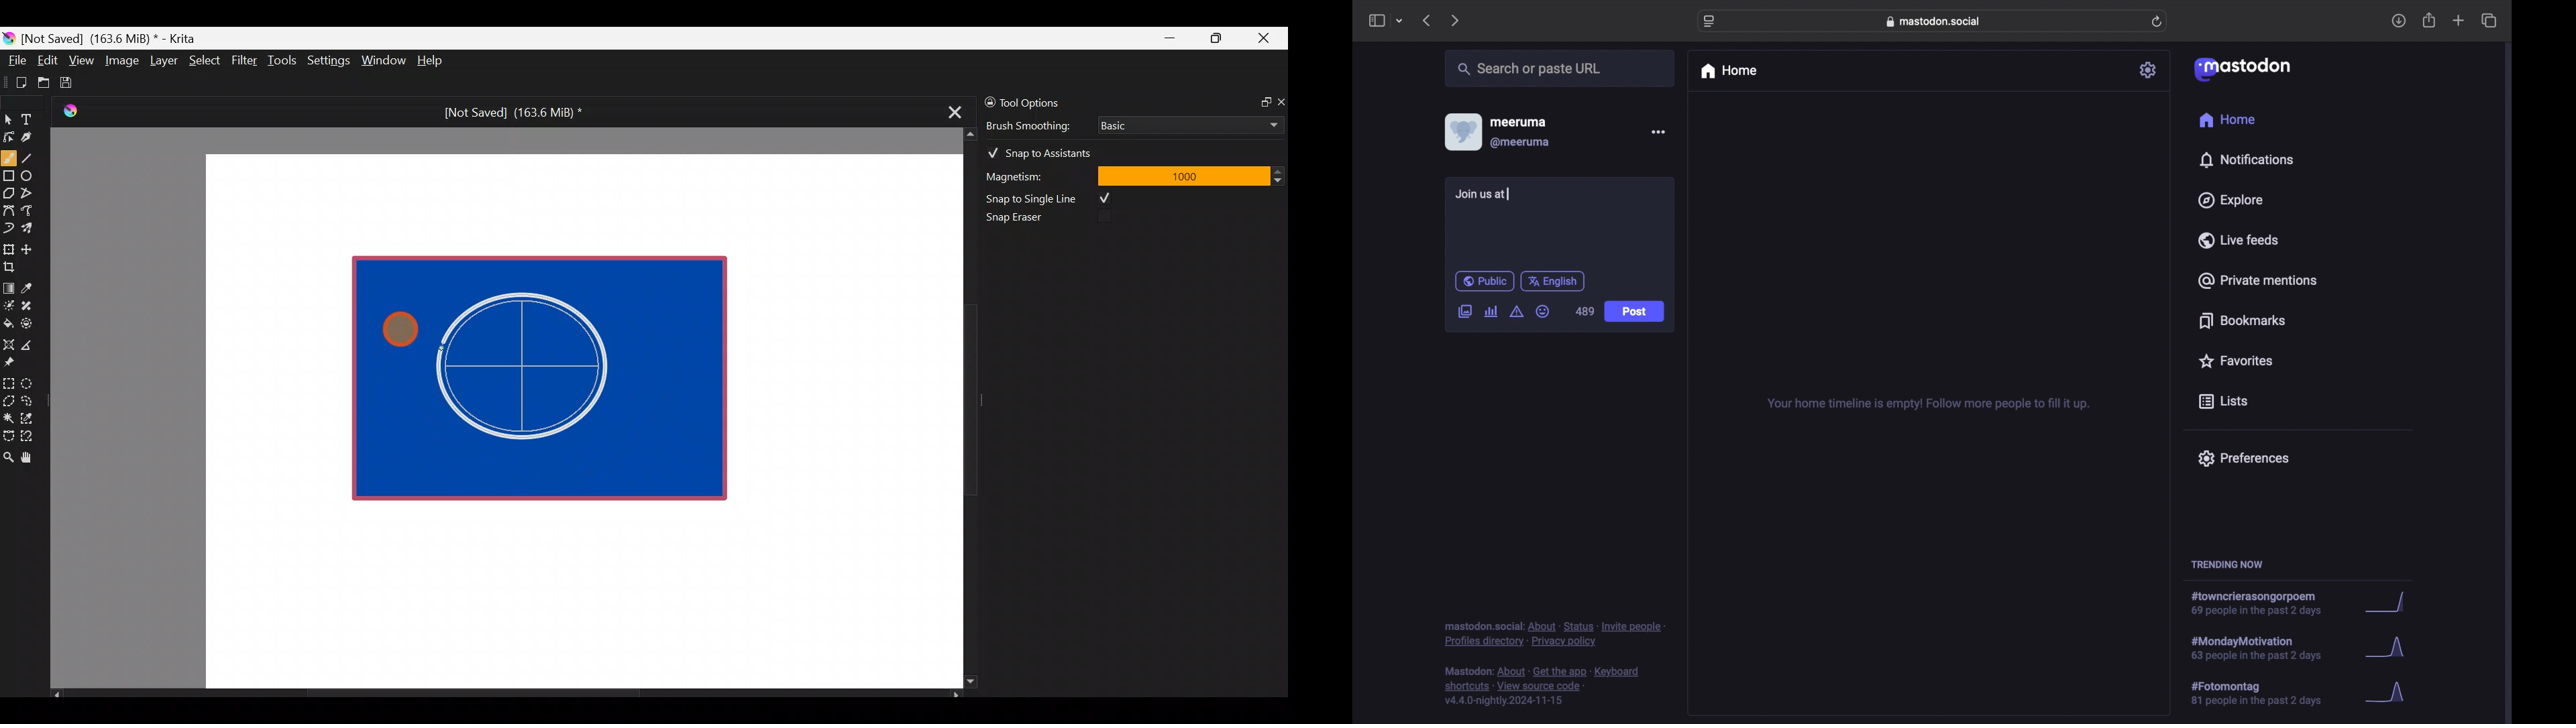 The width and height of the screenshot is (2576, 728). I want to click on Line tool, so click(36, 157).